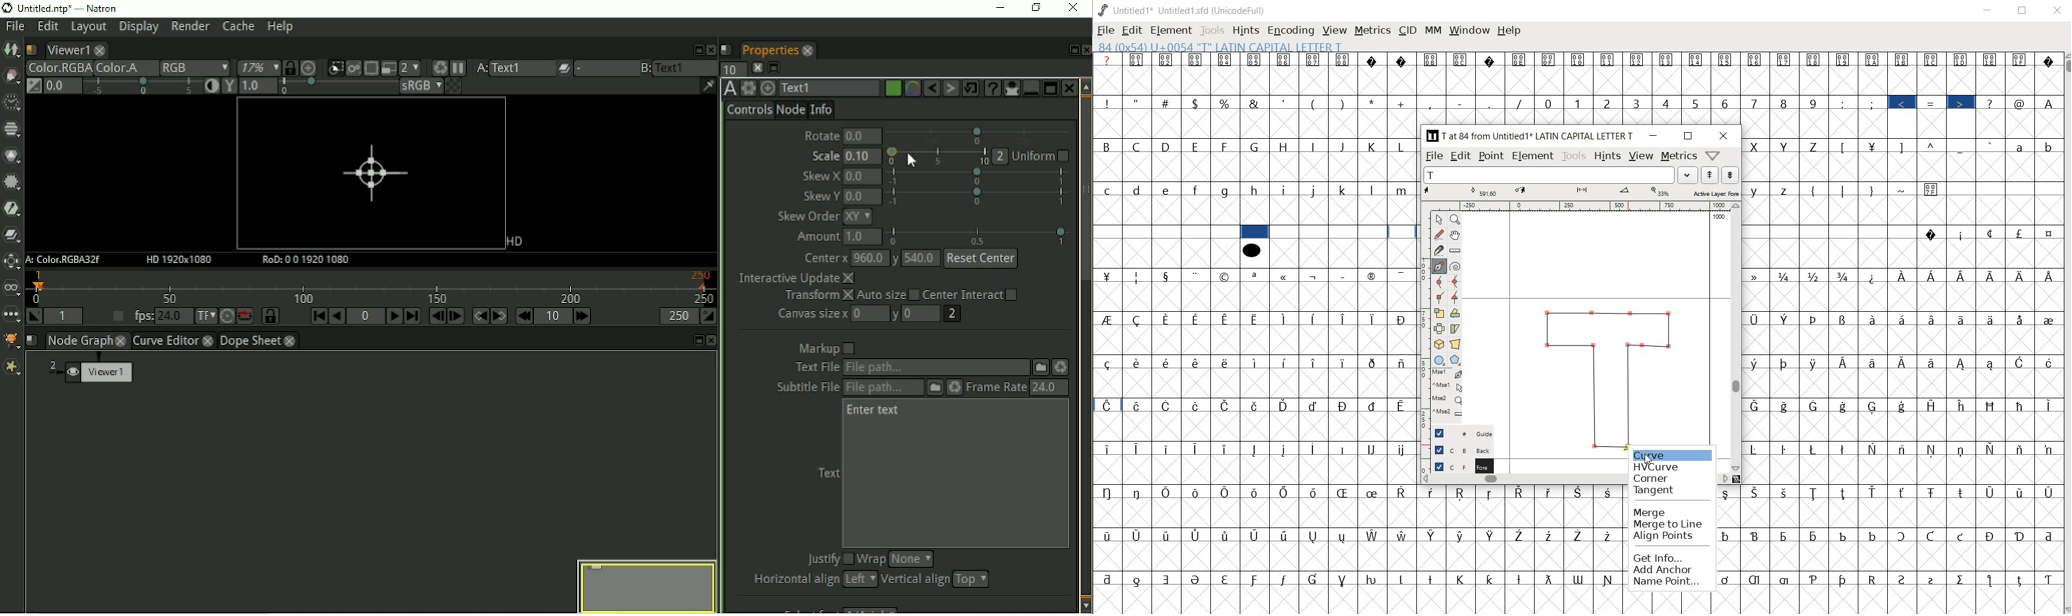  Describe the element at coordinates (1668, 61) in the screenshot. I see `Symbol` at that location.